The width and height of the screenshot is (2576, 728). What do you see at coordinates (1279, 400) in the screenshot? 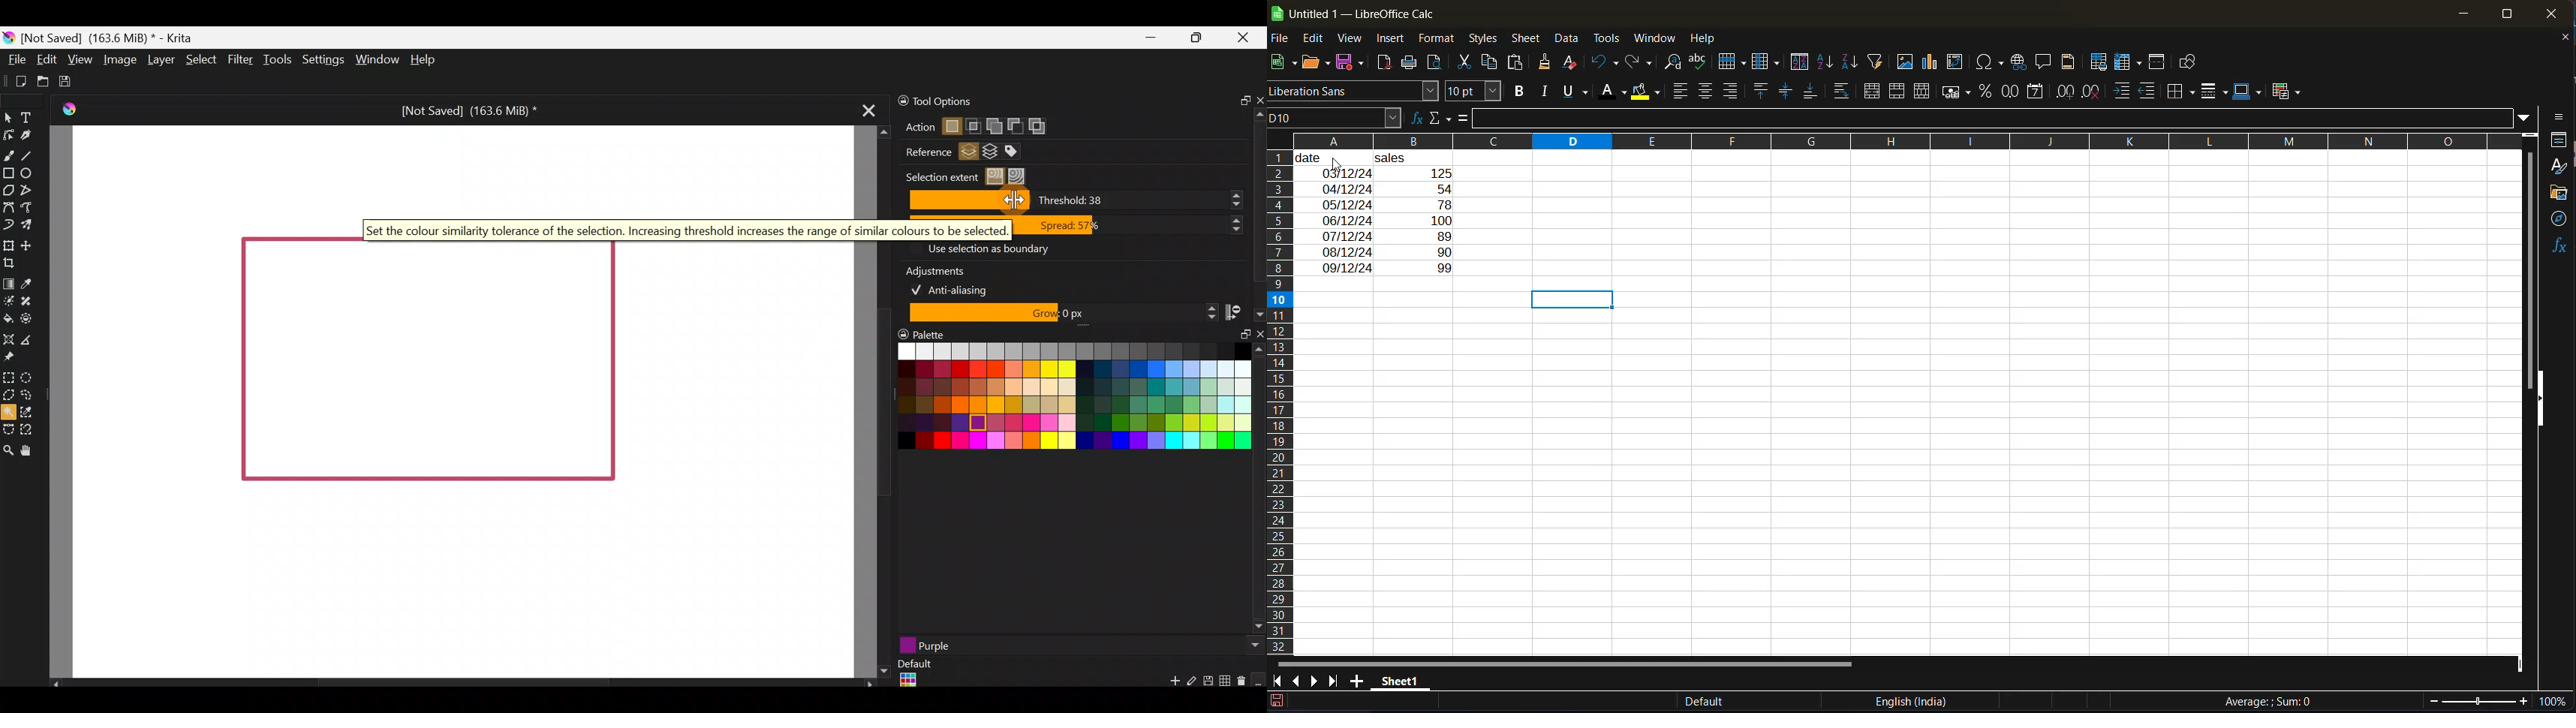
I see `columns` at bounding box center [1279, 400].